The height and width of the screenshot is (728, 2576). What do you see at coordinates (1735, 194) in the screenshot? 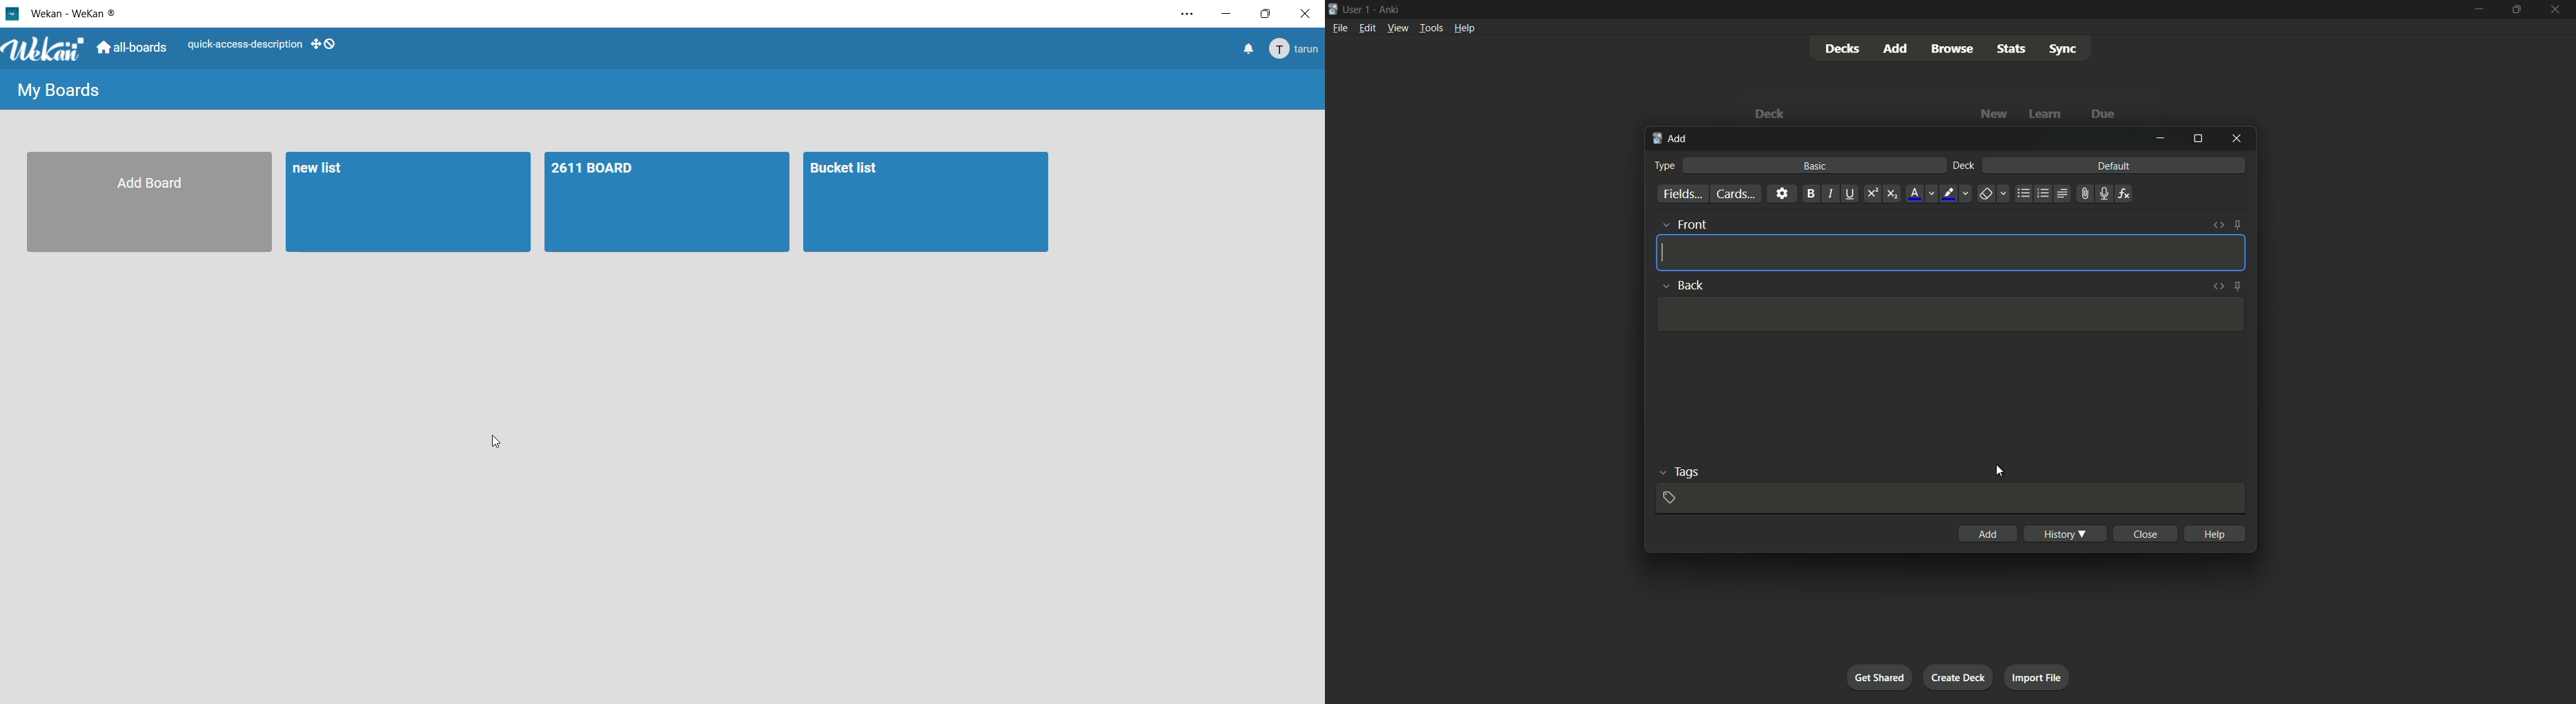
I see `cards` at bounding box center [1735, 194].